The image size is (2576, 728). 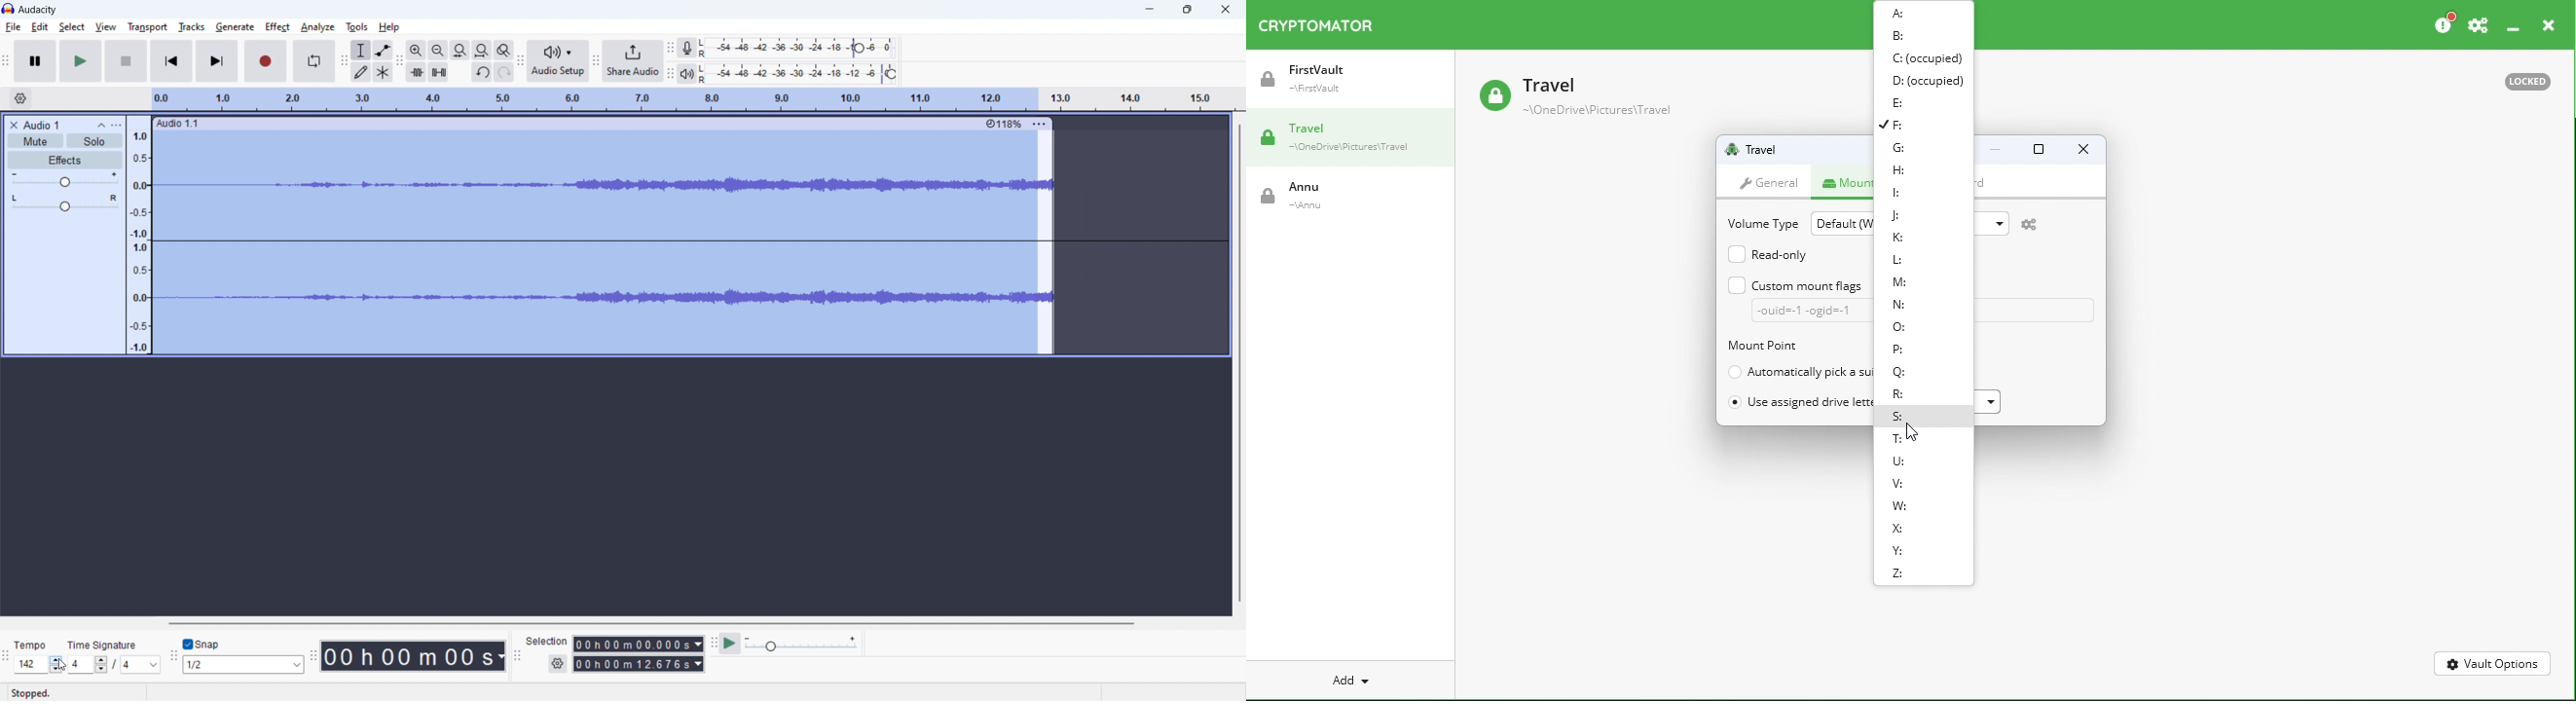 What do you see at coordinates (670, 48) in the screenshot?
I see `recording meter toolbar` at bounding box center [670, 48].